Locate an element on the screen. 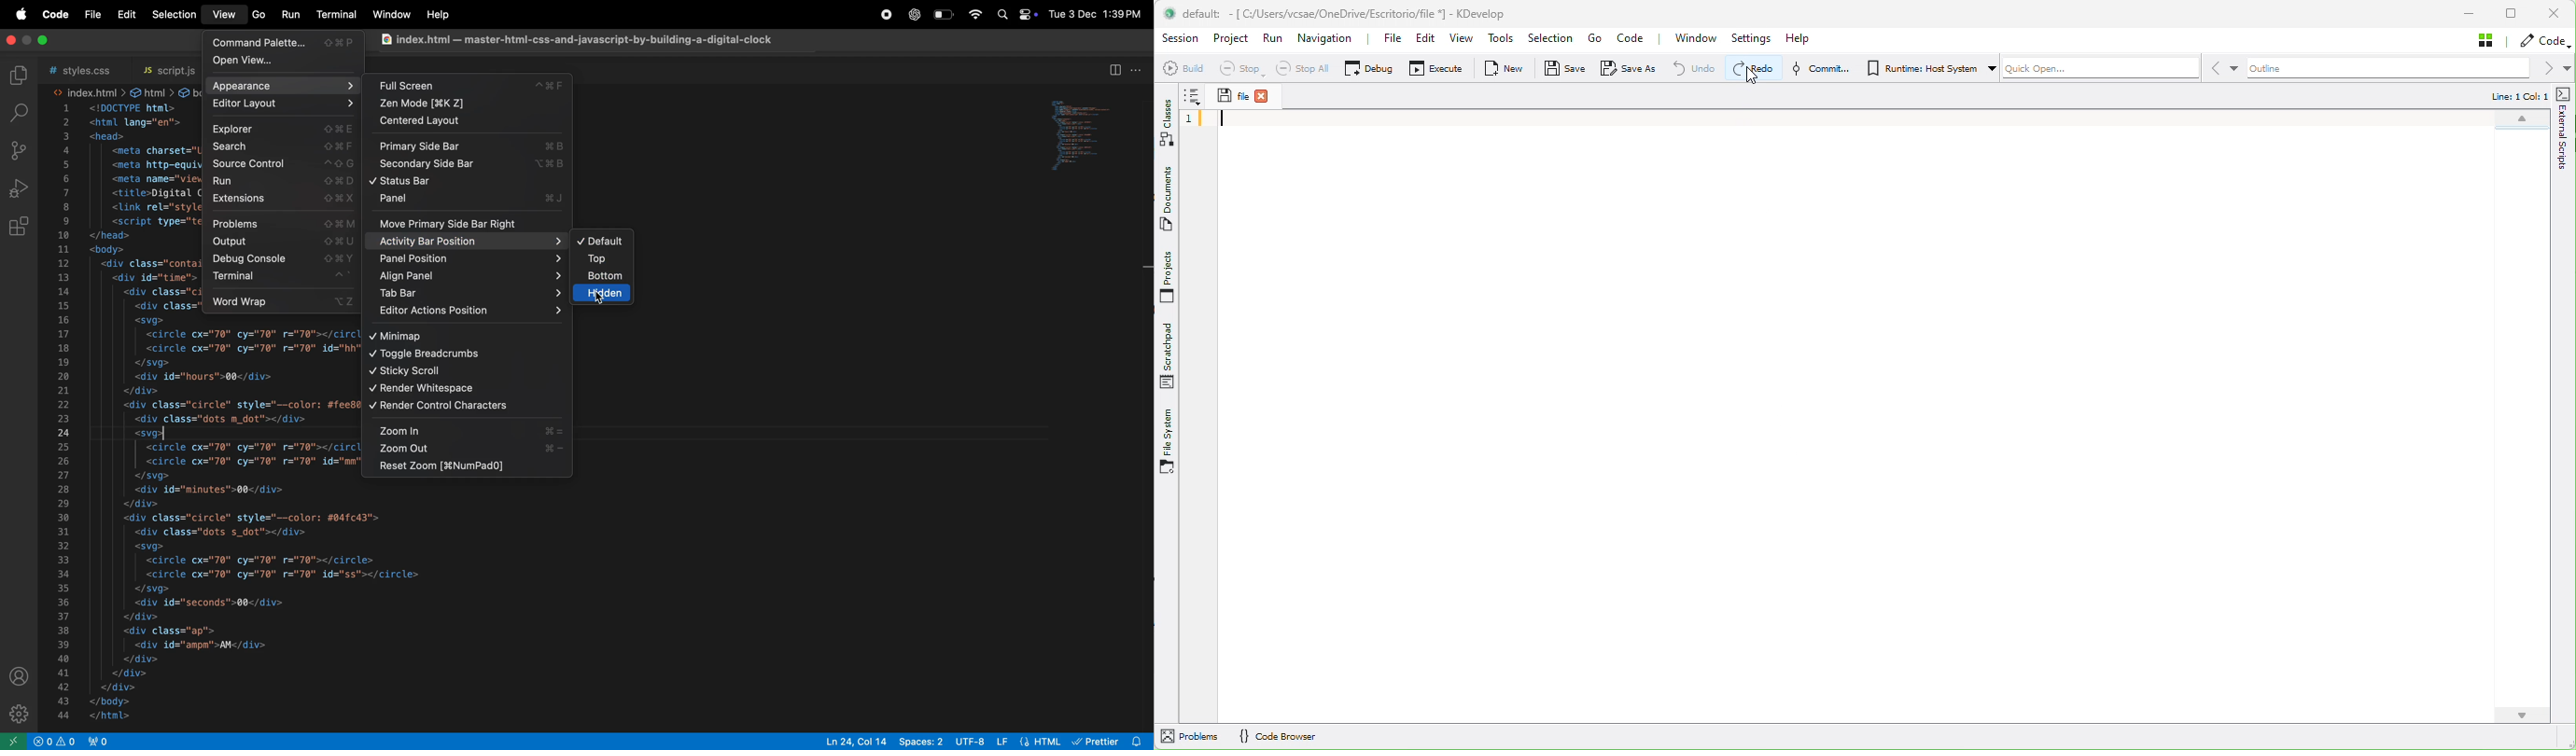 This screenshot has width=2576, height=756. zoom in is located at coordinates (467, 429).